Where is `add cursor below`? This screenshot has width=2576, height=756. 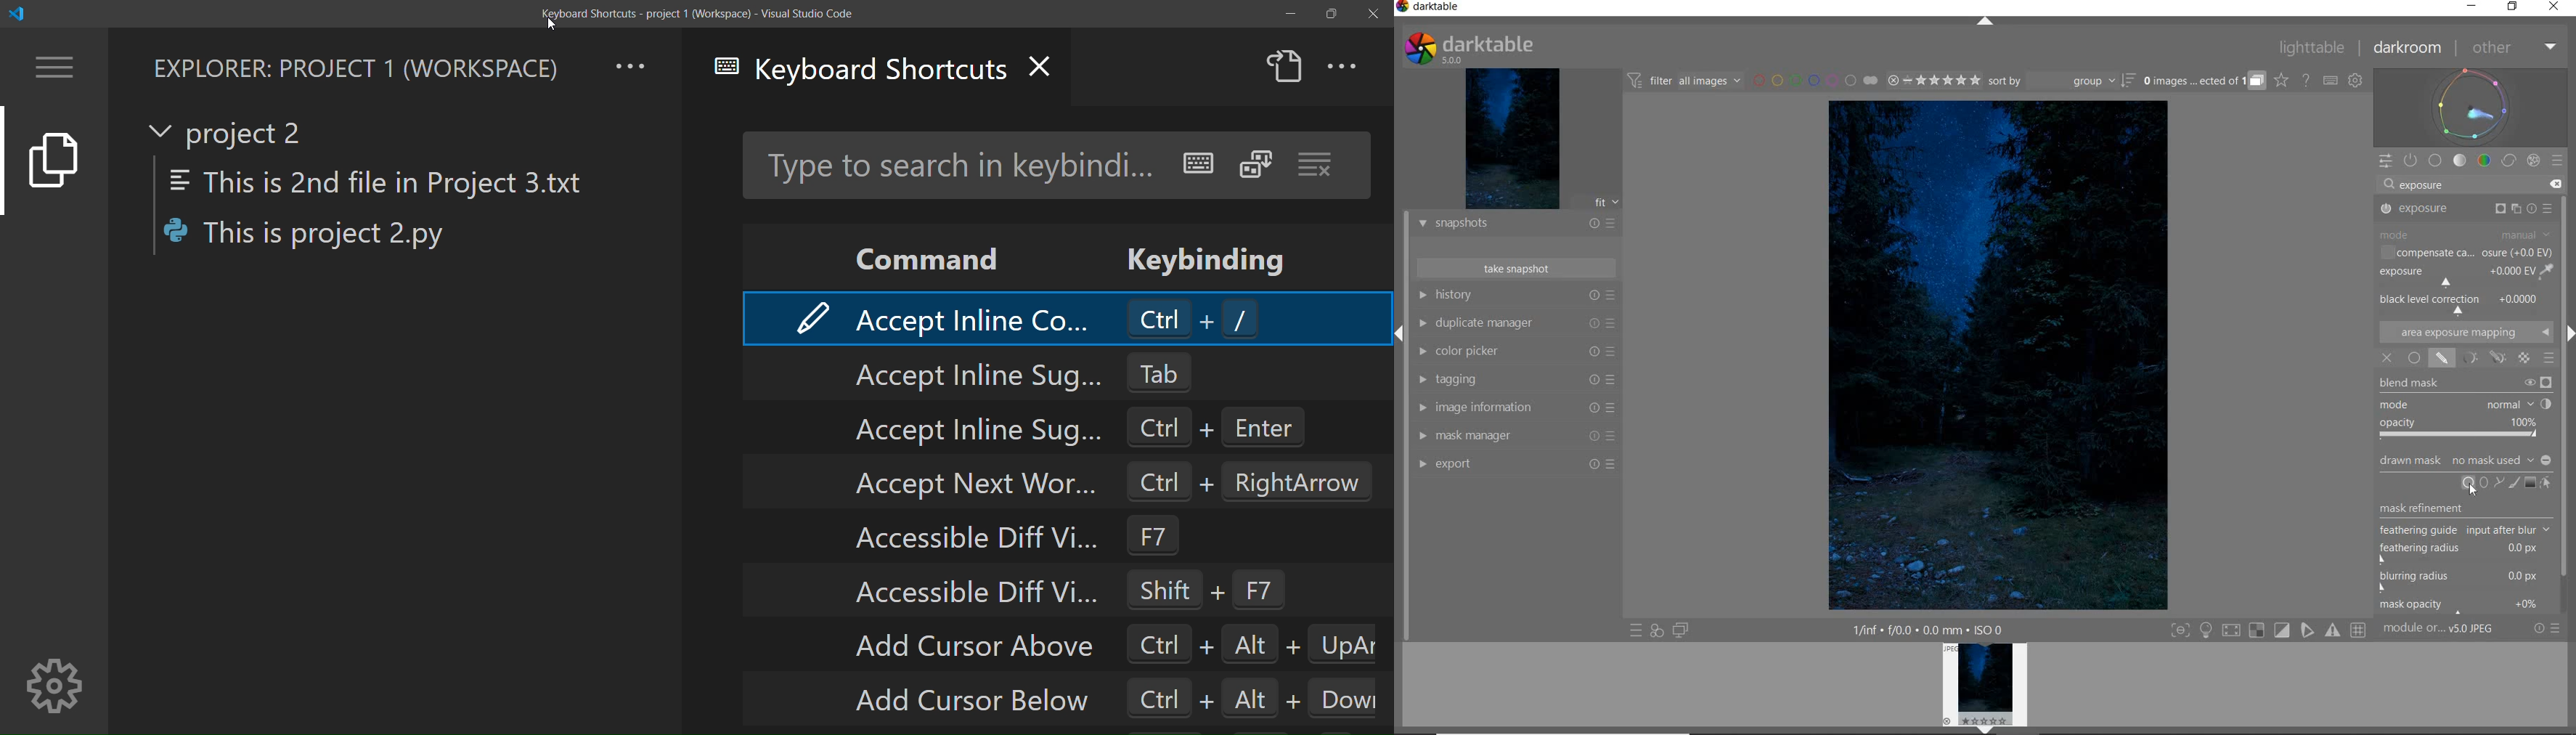
add cursor below is located at coordinates (977, 701).